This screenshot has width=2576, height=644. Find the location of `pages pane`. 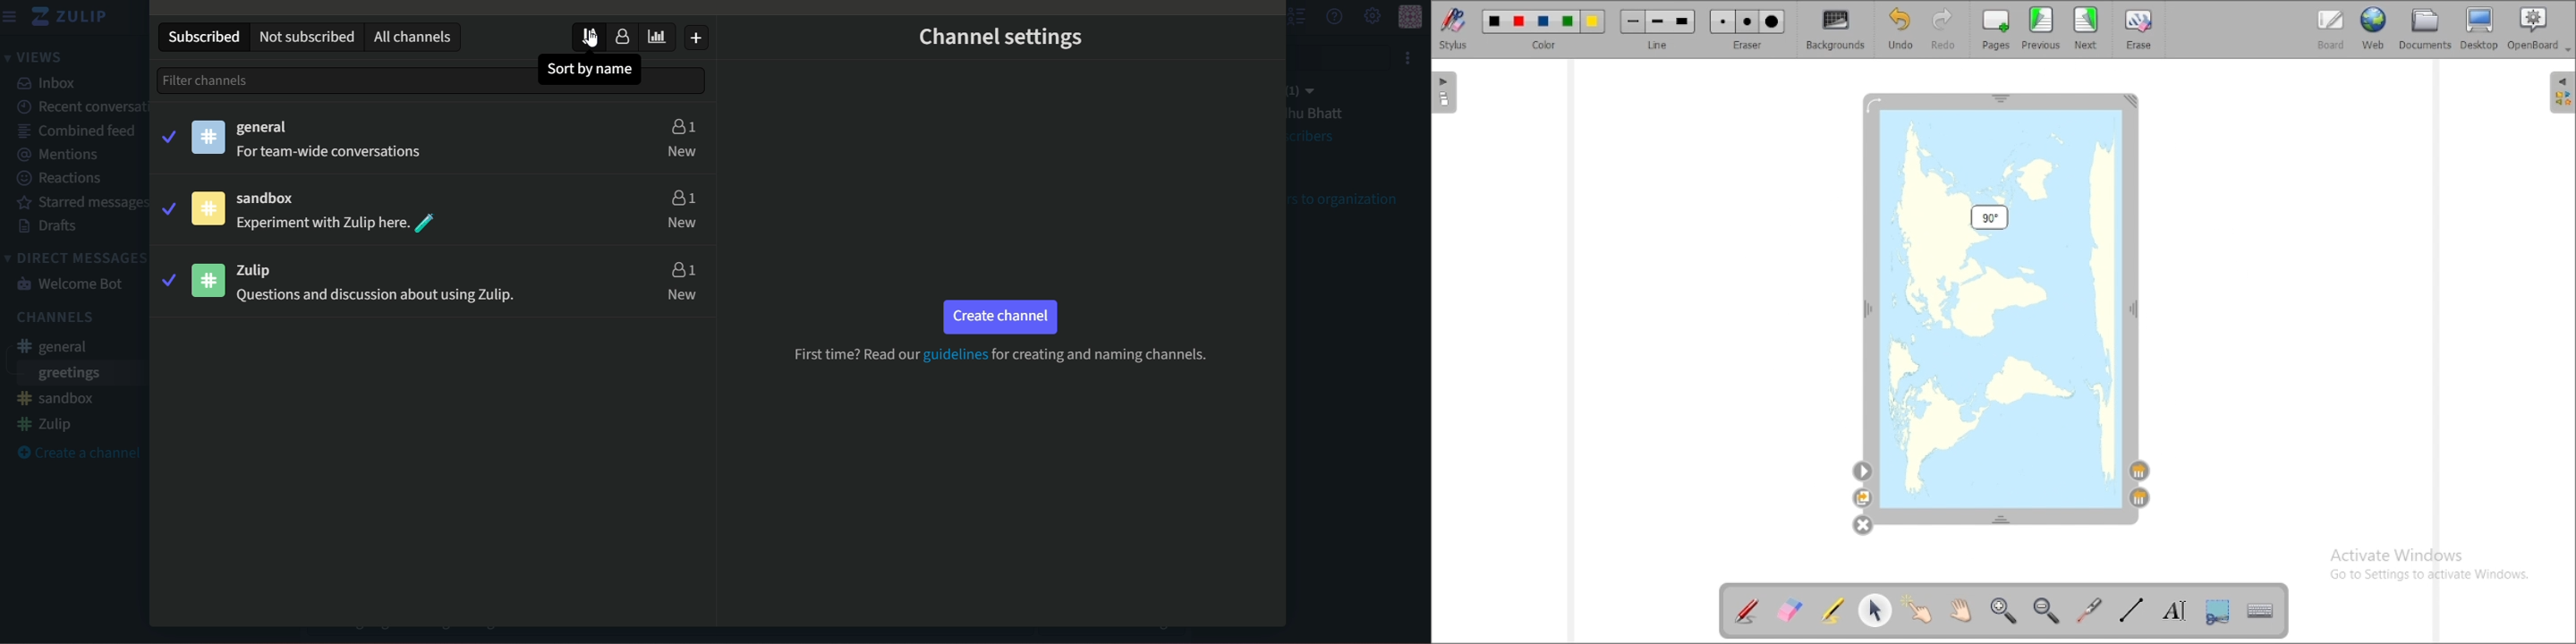

pages pane is located at coordinates (1445, 93).